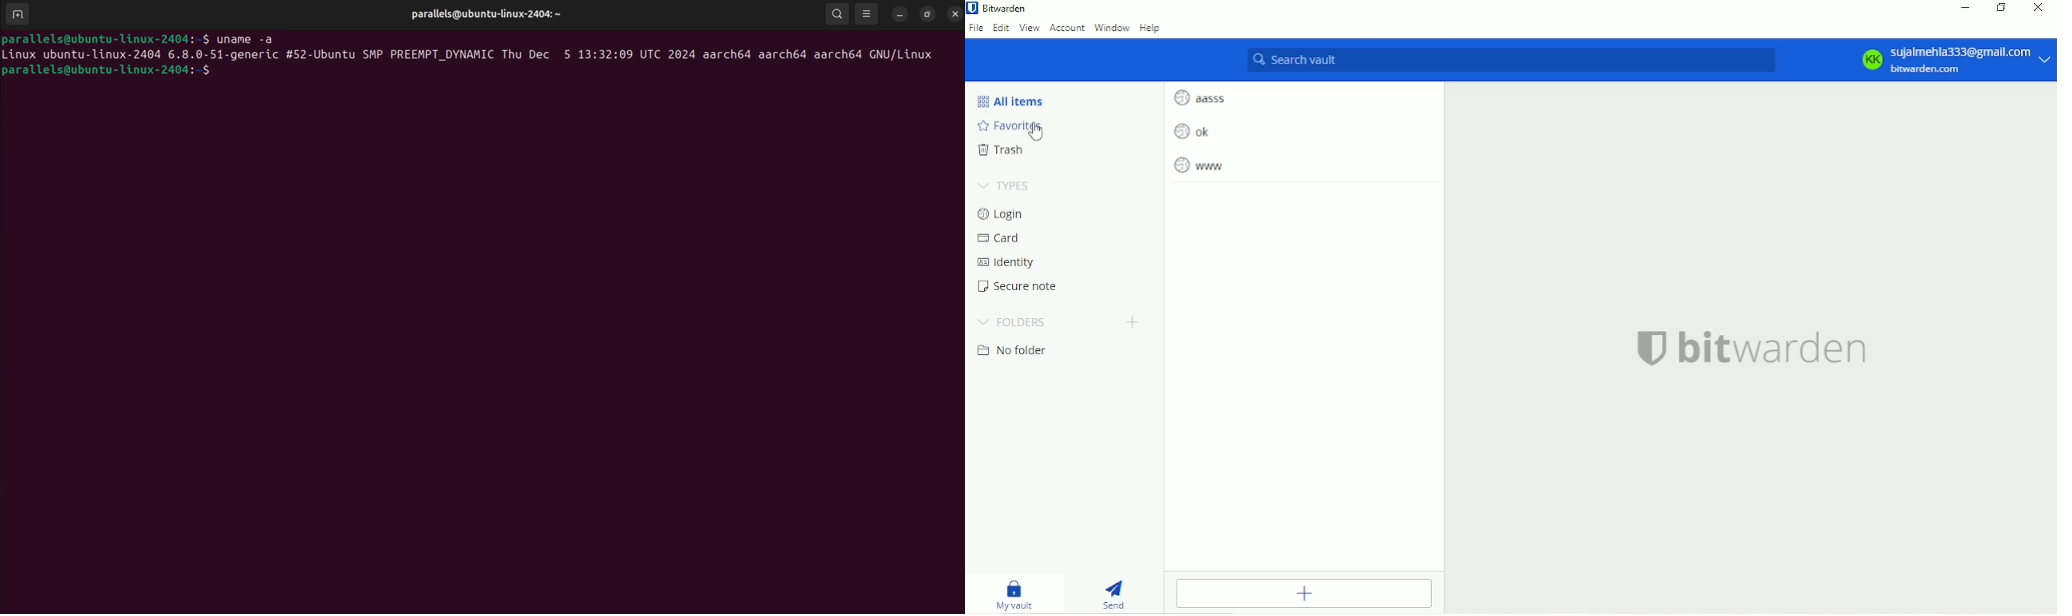 Image resolution: width=2072 pixels, height=616 pixels. Describe the element at coordinates (1017, 591) in the screenshot. I see `My vault` at that location.